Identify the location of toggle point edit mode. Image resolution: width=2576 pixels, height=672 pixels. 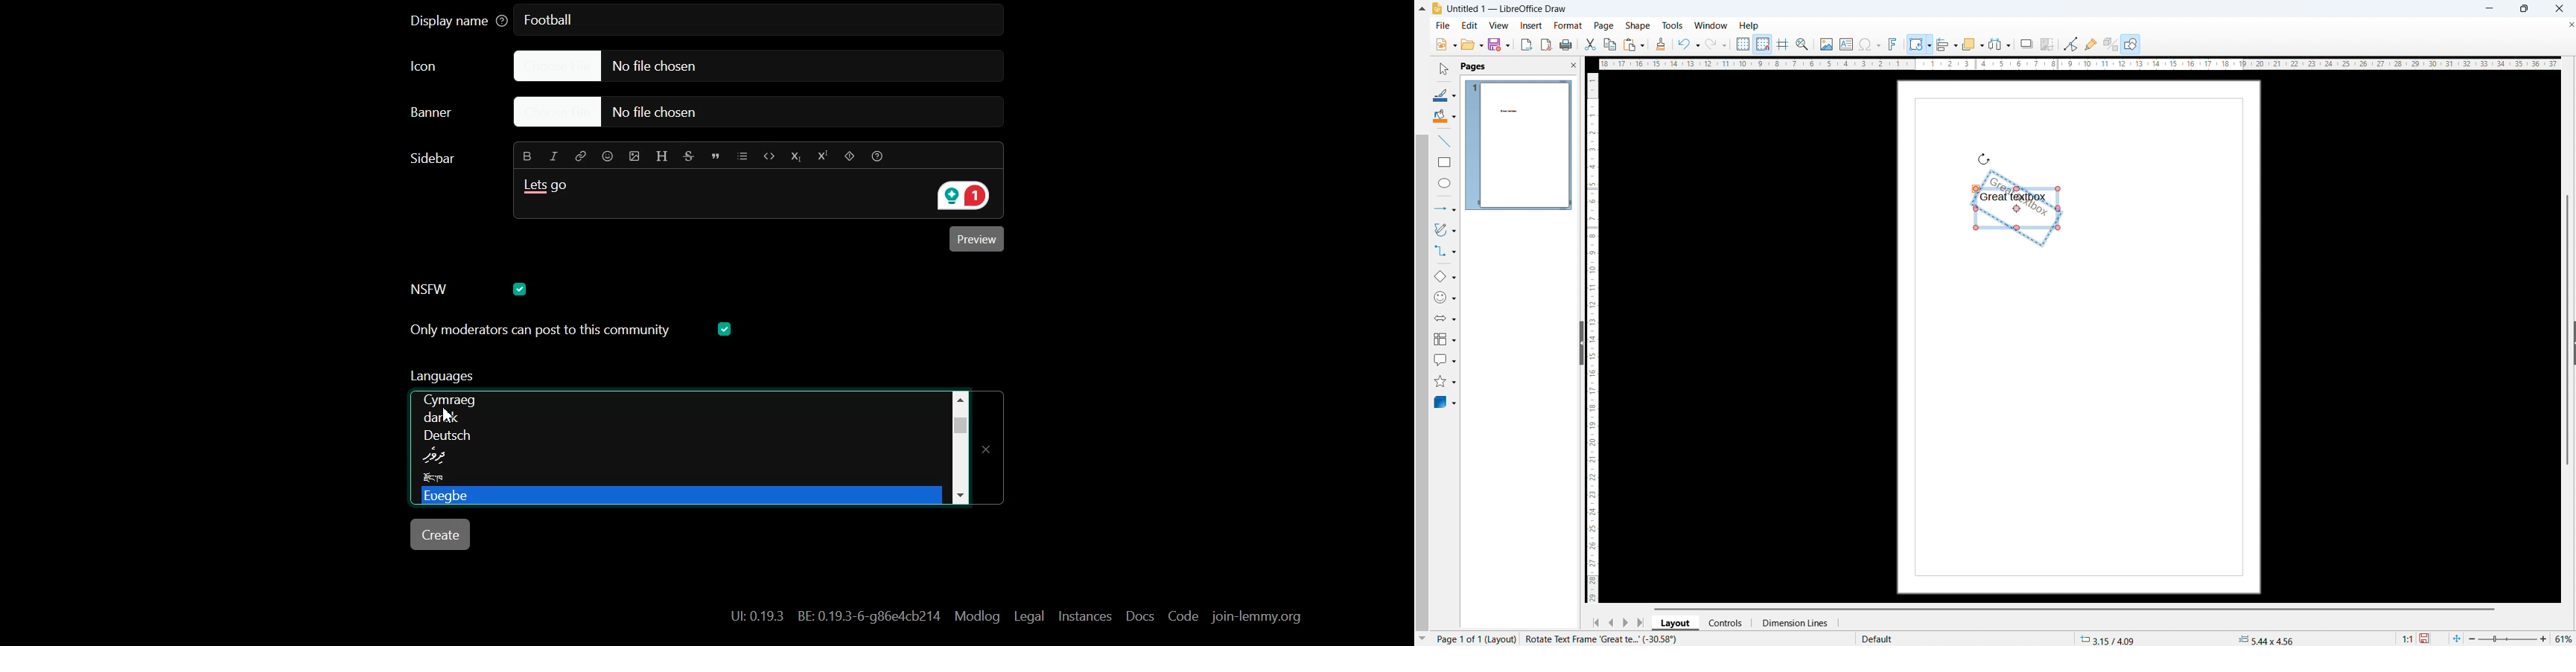
(2072, 44).